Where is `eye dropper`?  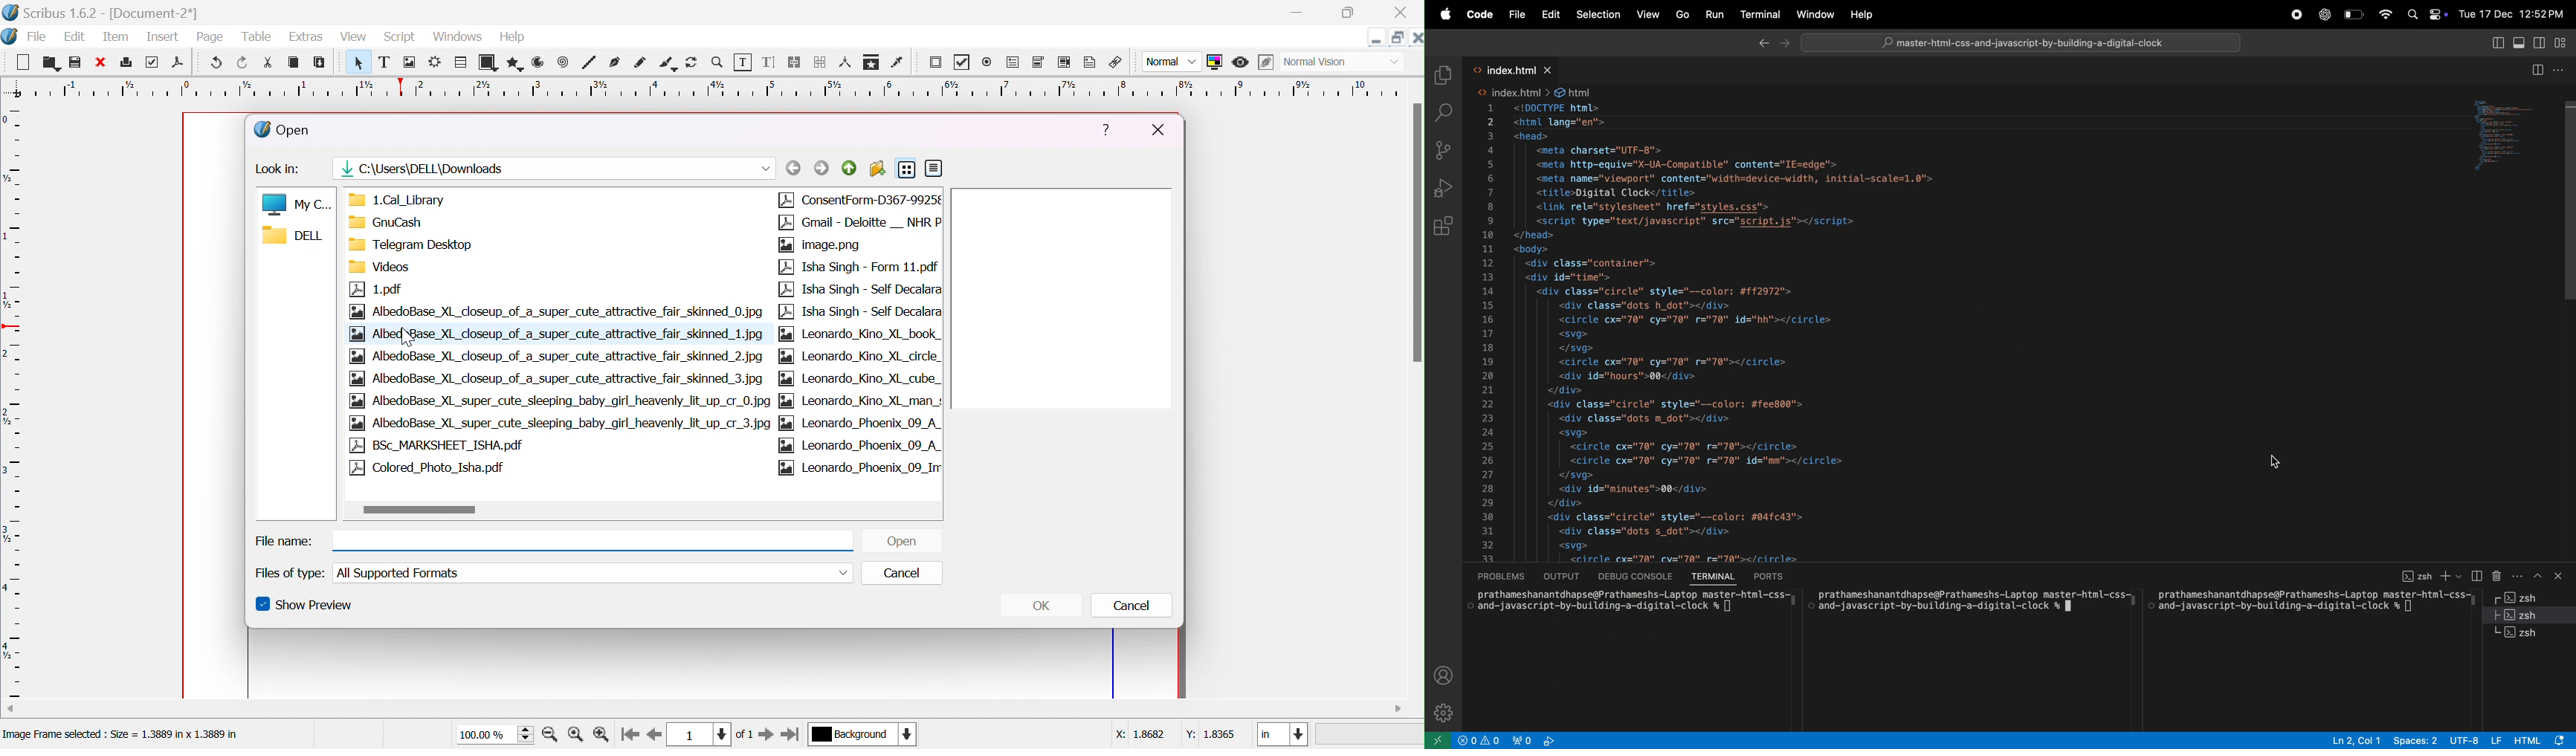
eye dropper is located at coordinates (900, 62).